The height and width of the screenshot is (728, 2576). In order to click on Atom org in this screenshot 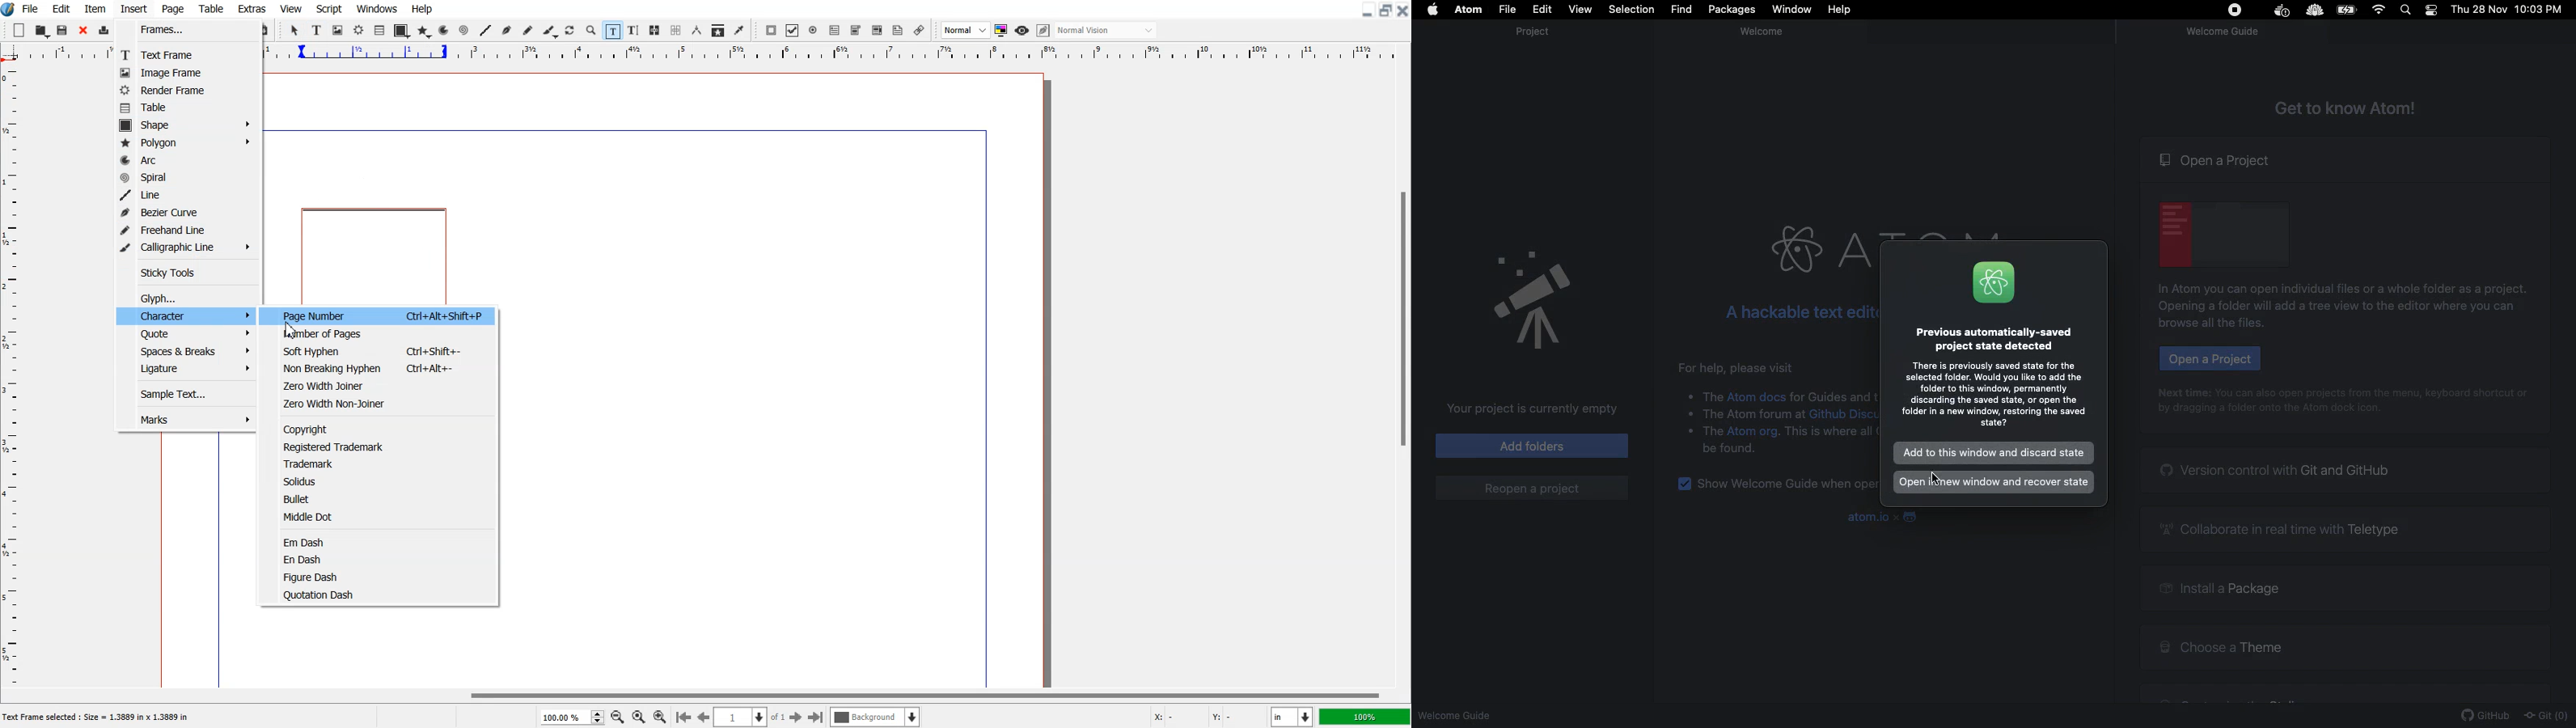, I will do `click(1753, 432)`.